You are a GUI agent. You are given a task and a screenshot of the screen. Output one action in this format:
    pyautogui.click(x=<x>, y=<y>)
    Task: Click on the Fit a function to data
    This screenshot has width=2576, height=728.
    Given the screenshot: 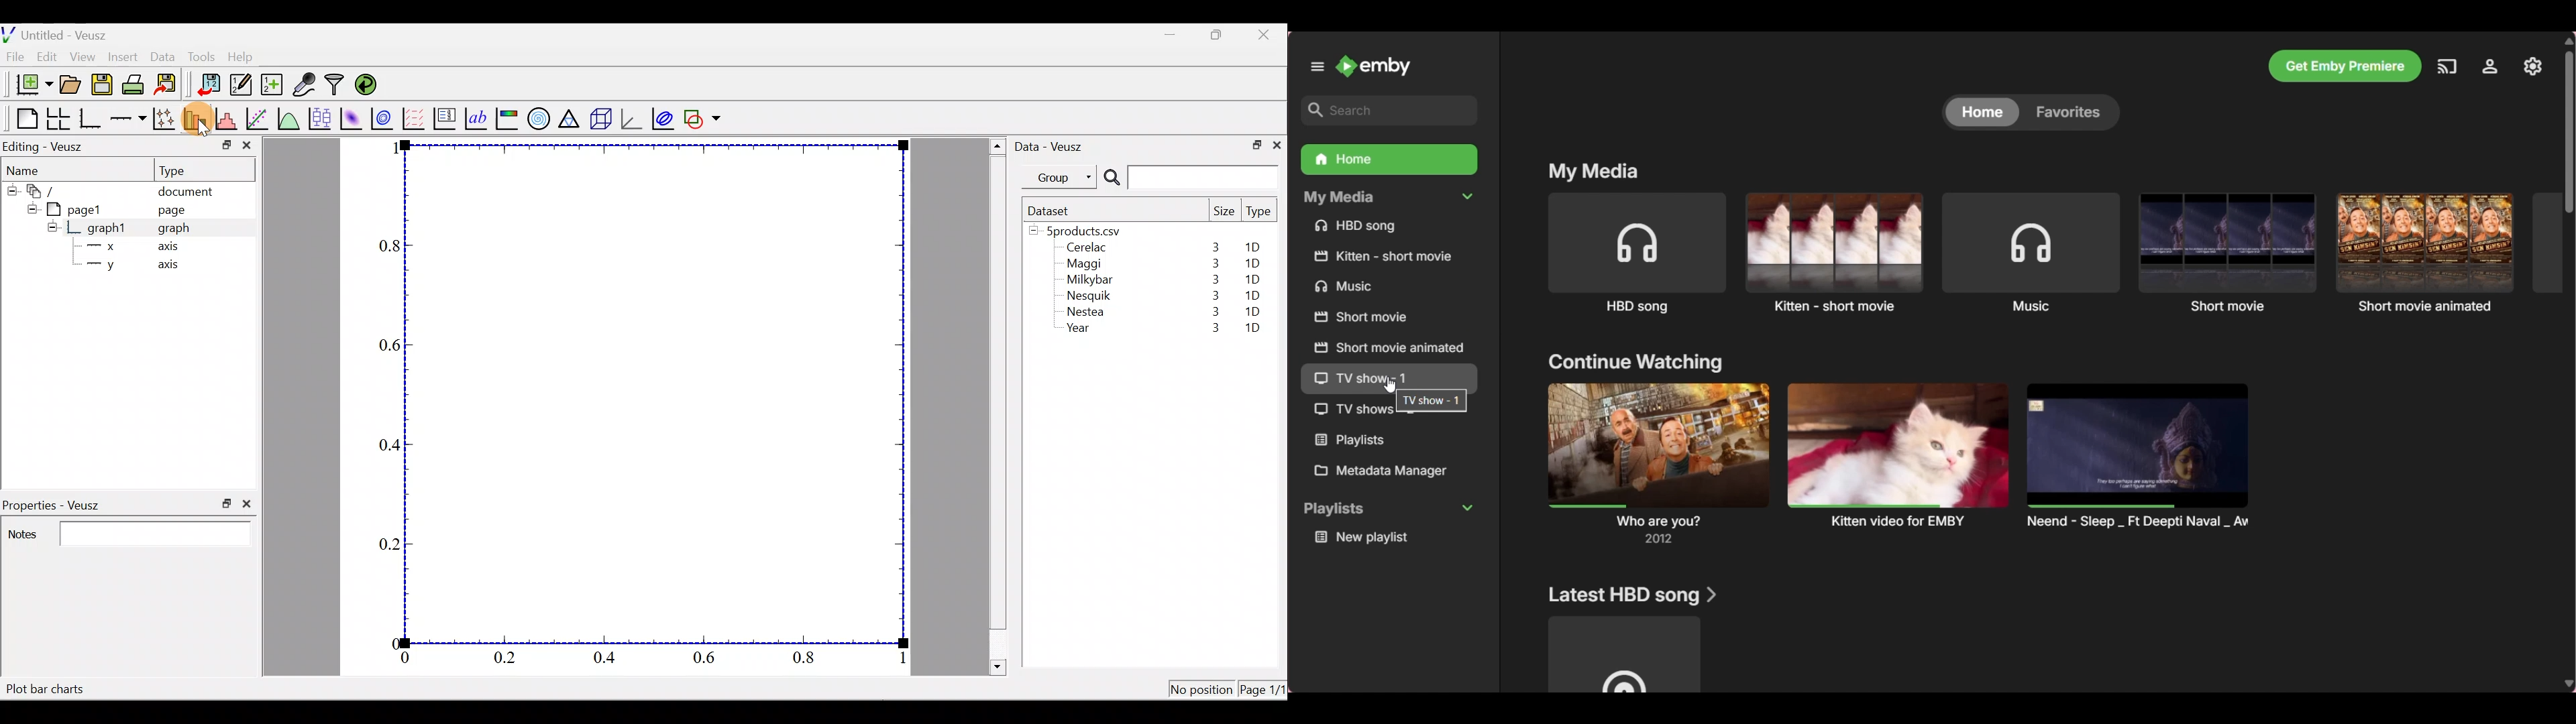 What is the action you would take?
    pyautogui.click(x=258, y=117)
    